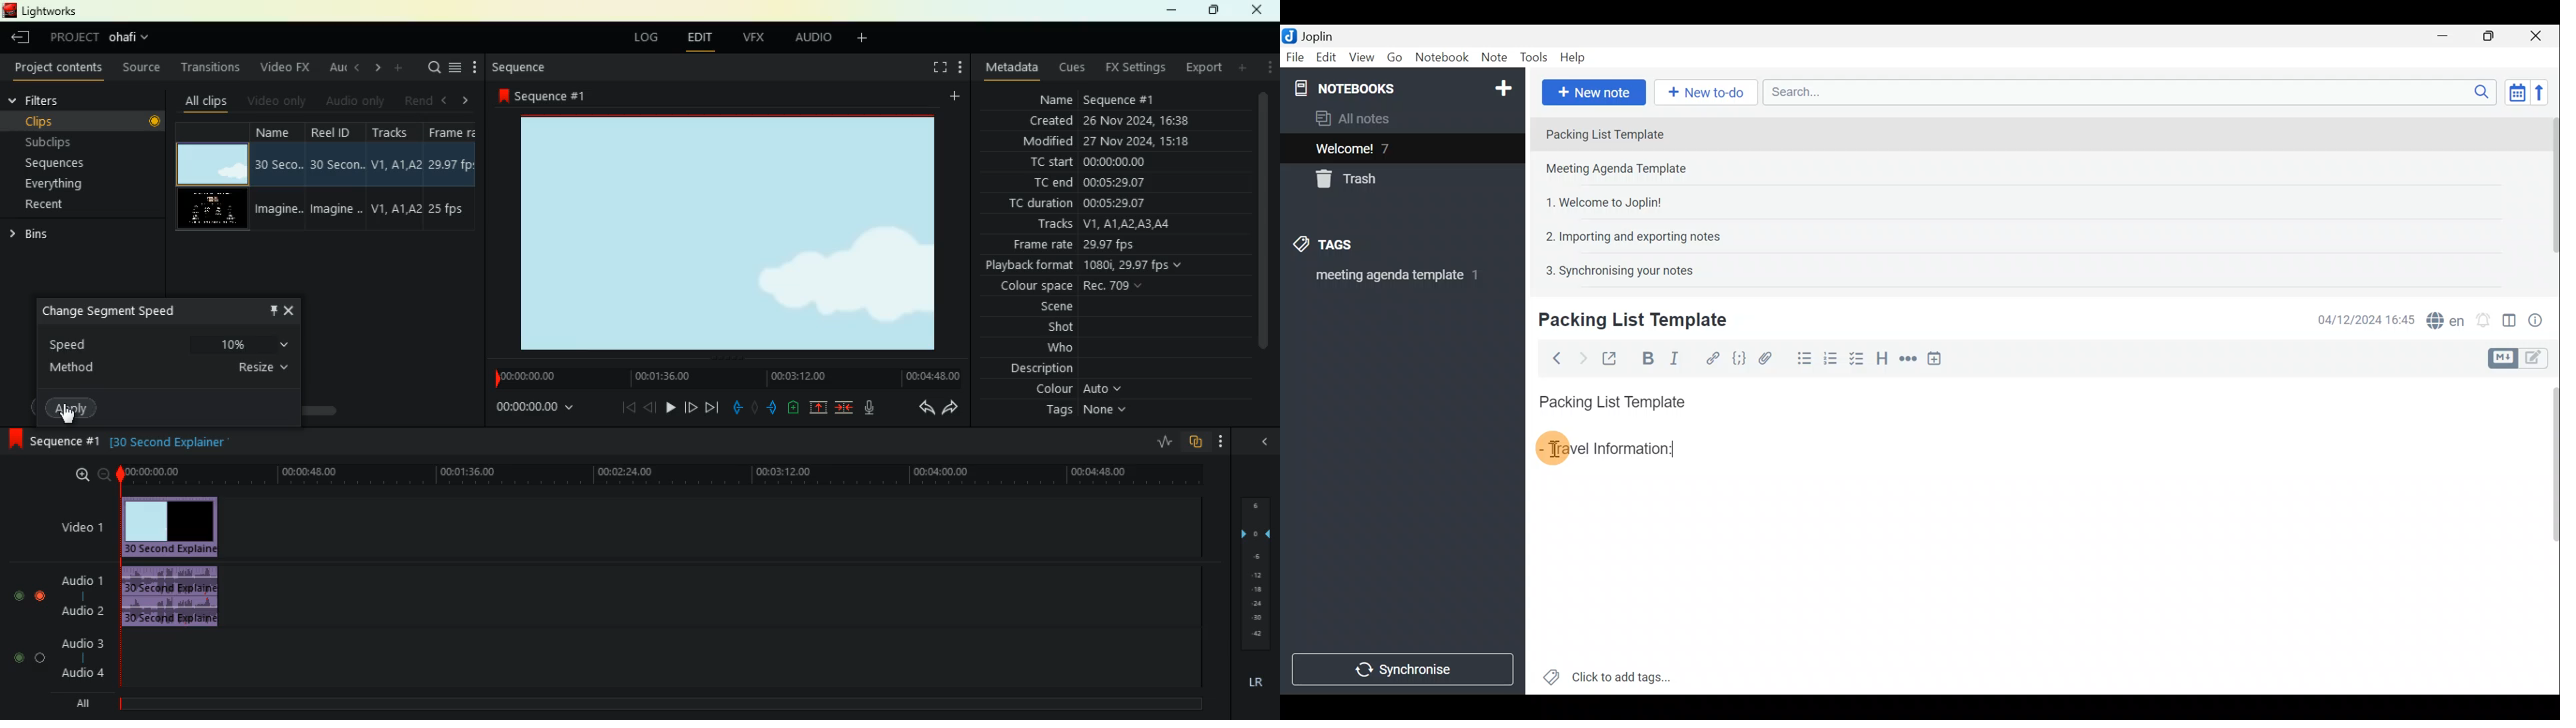  What do you see at coordinates (1074, 68) in the screenshot?
I see `cues` at bounding box center [1074, 68].